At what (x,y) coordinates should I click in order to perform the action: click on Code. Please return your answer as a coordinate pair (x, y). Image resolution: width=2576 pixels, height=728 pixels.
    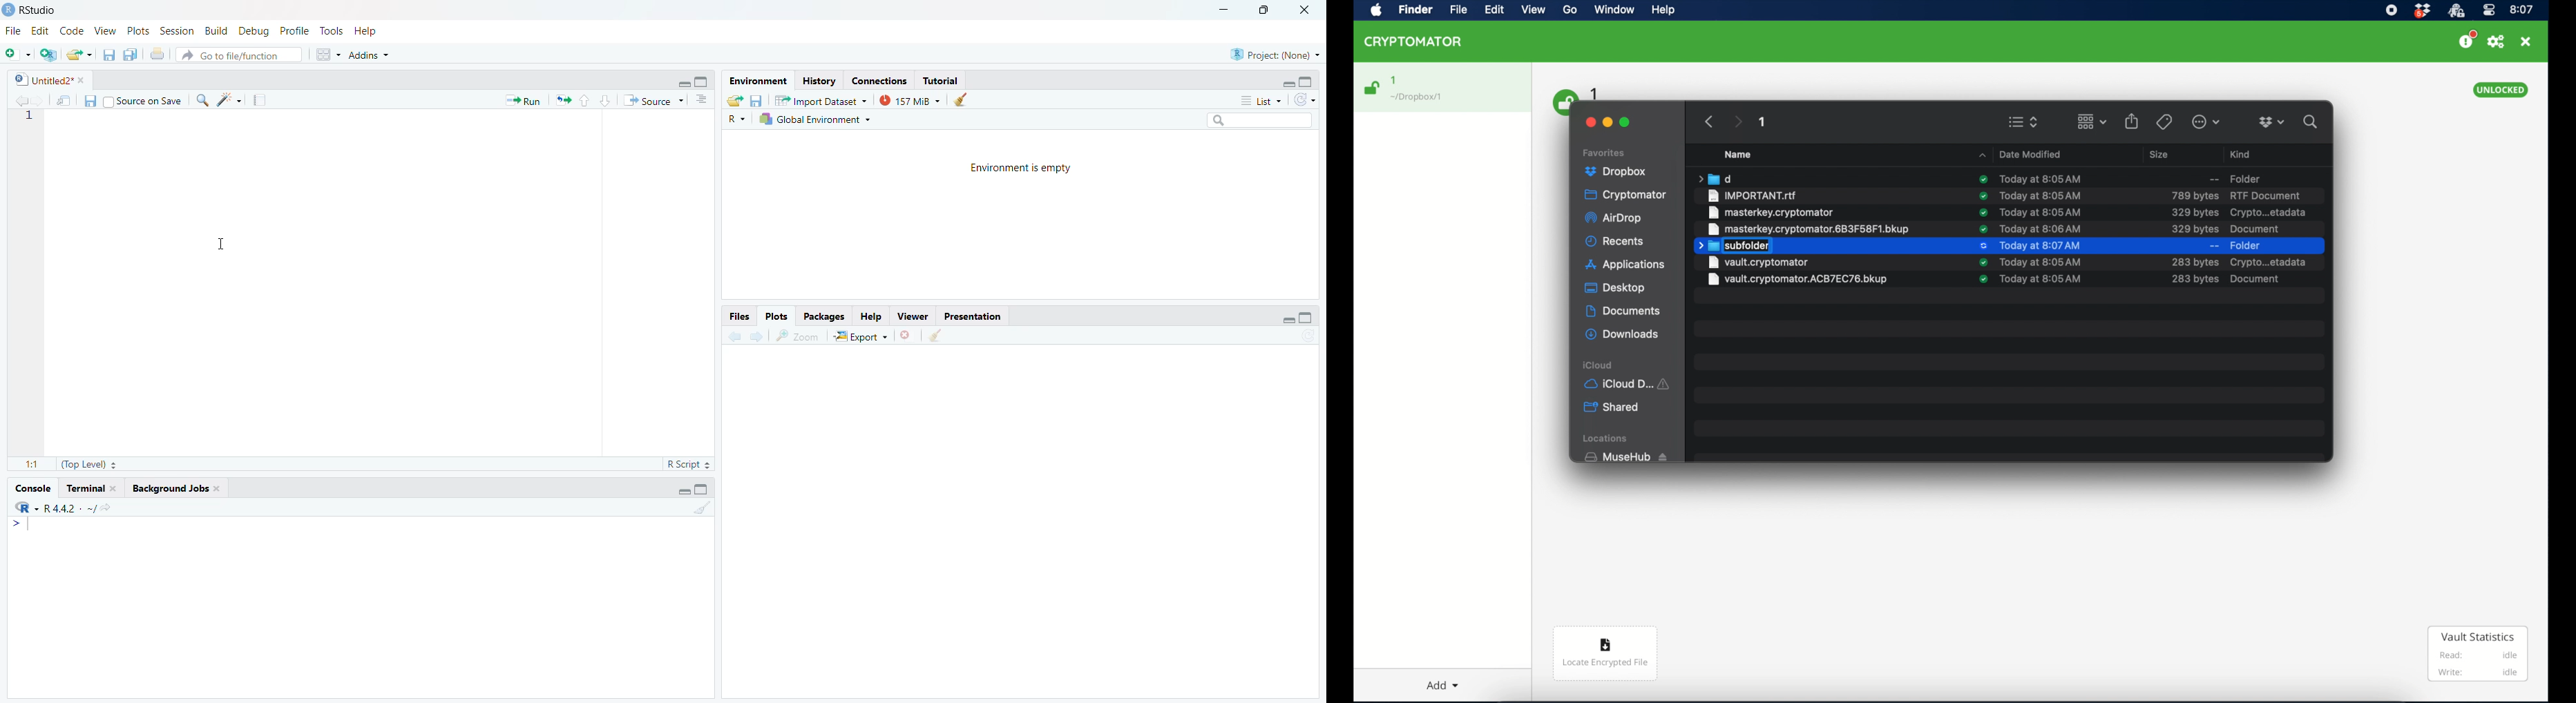
    Looking at the image, I should click on (70, 29).